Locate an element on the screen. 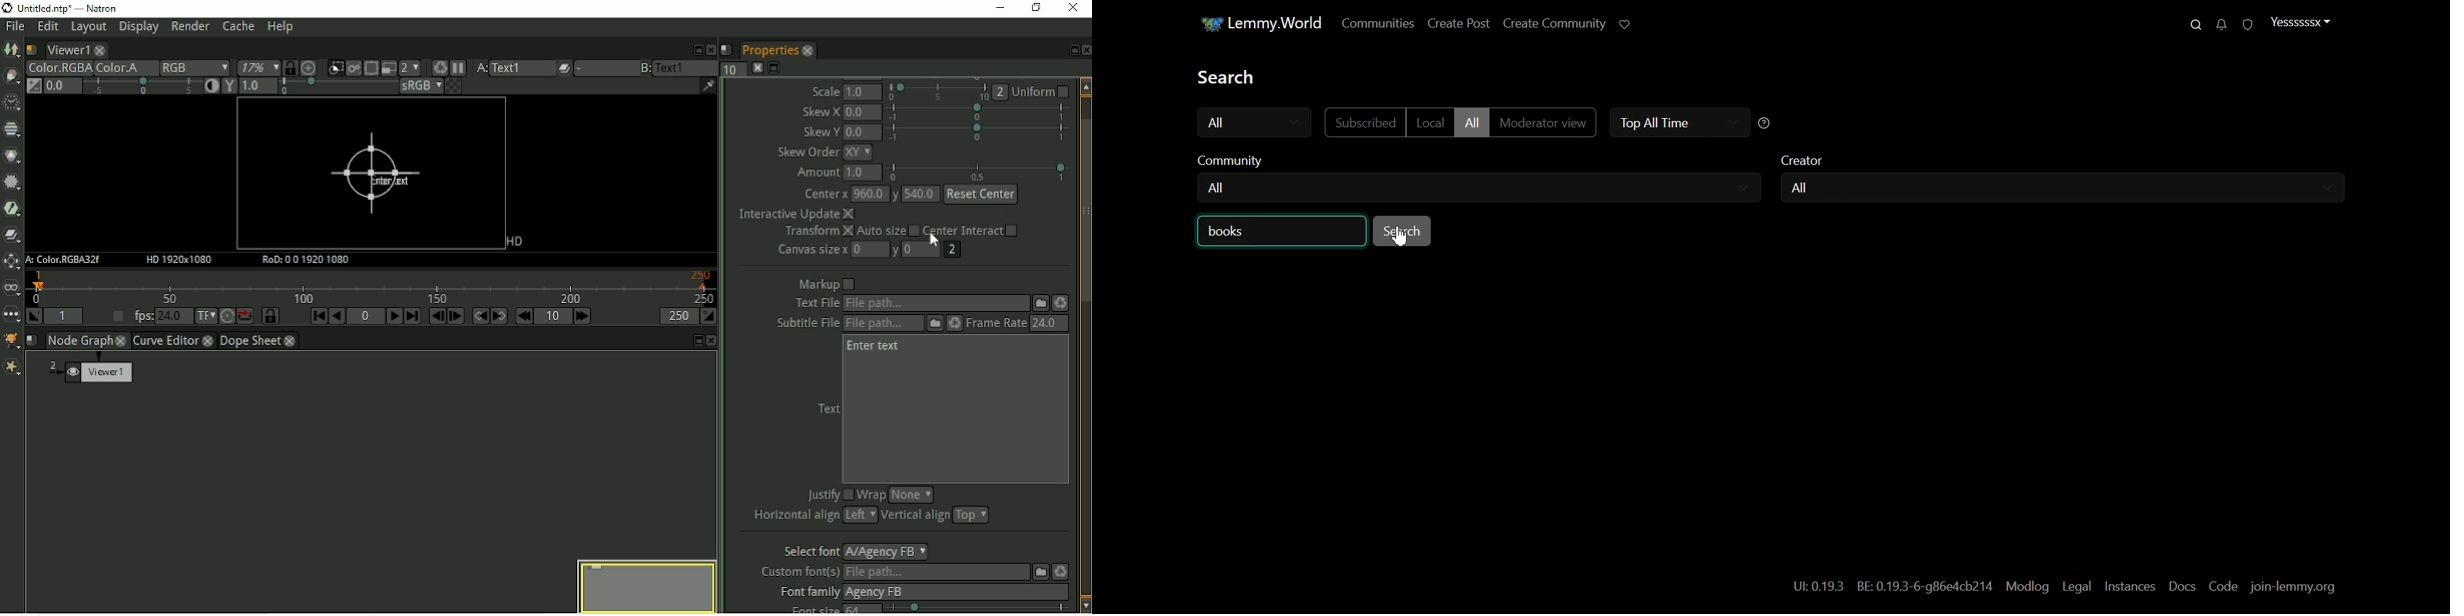 Image resolution: width=2464 pixels, height=616 pixels. Communities is located at coordinates (1372, 23).